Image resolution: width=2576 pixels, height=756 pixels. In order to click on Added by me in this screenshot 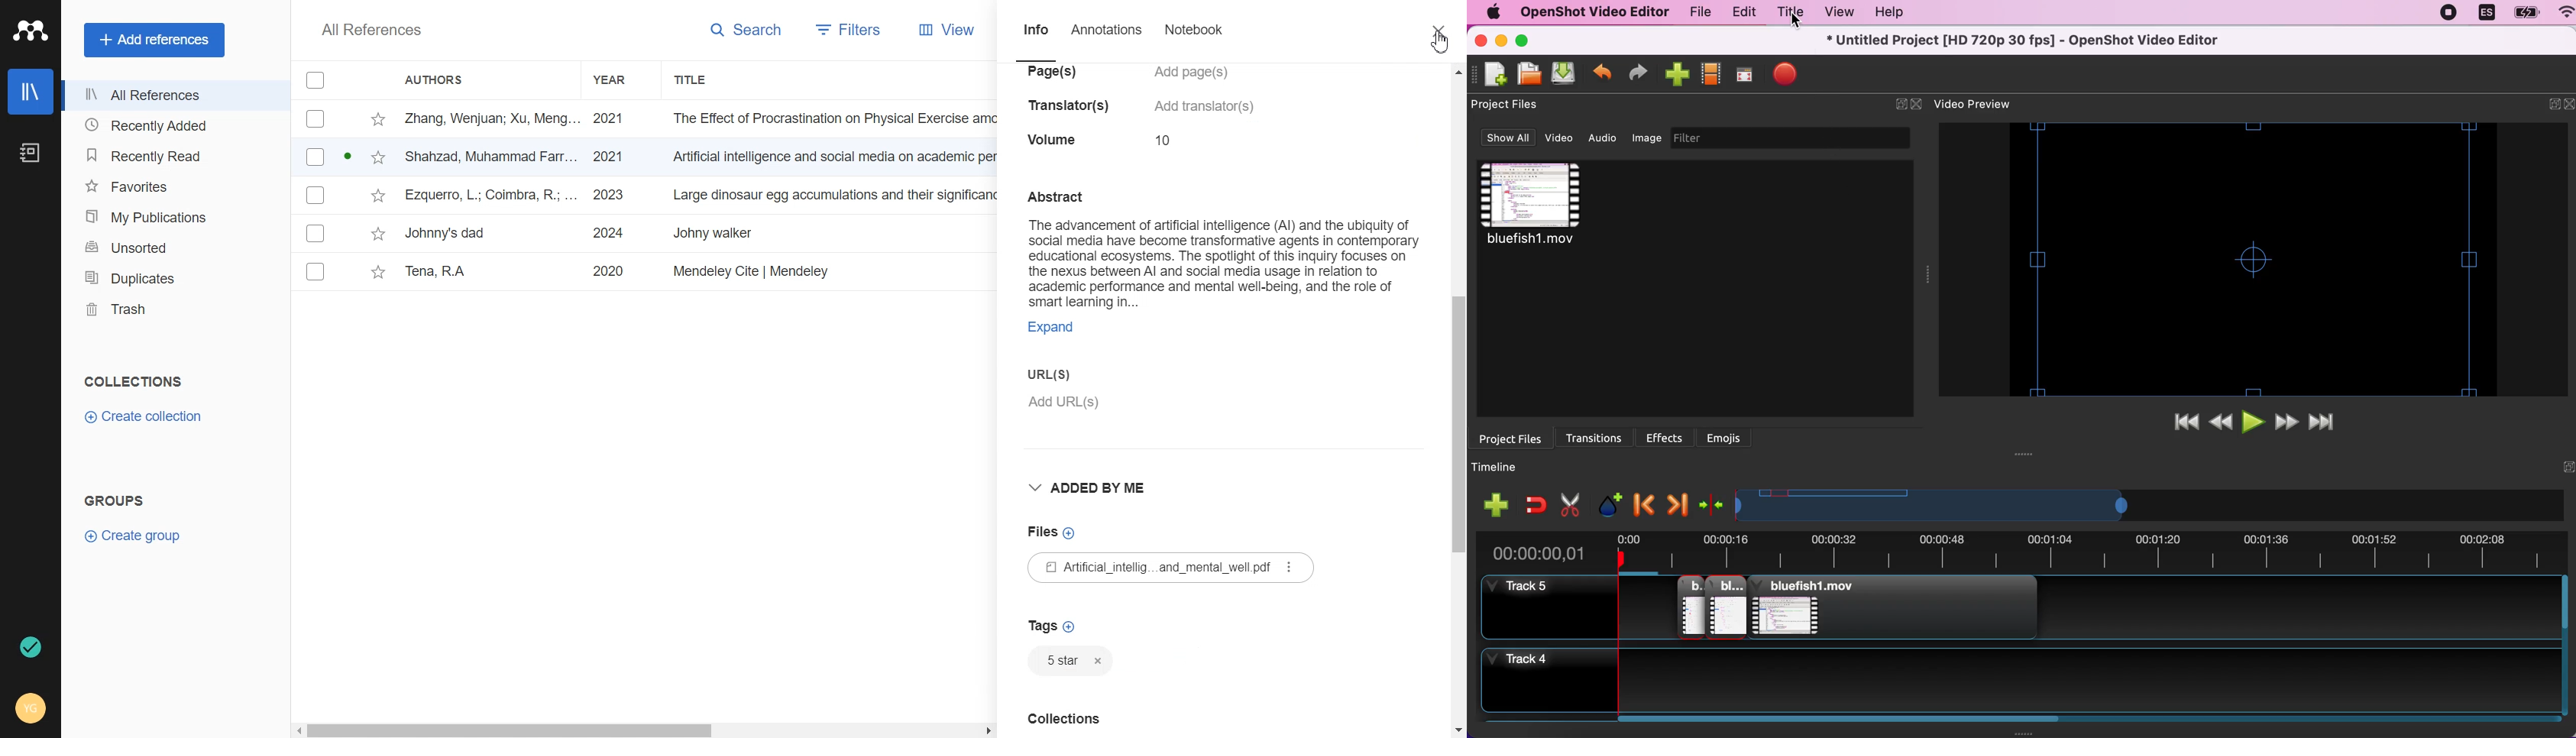, I will do `click(1096, 487)`.